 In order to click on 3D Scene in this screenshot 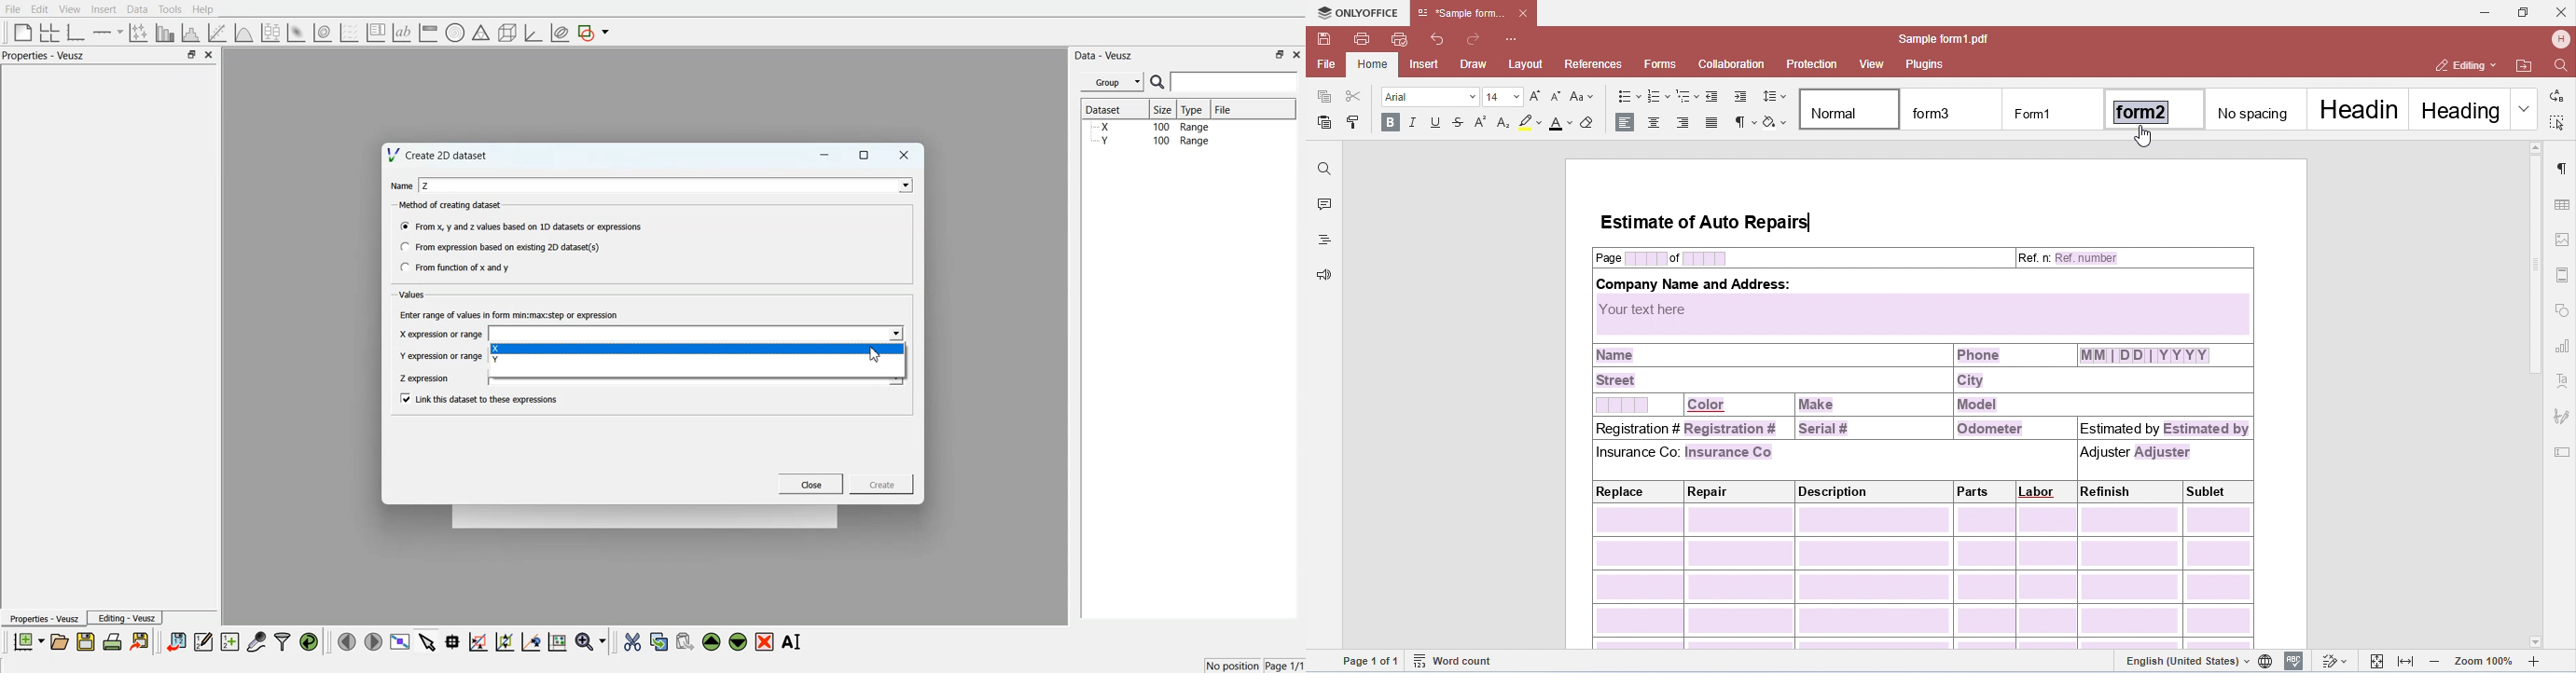, I will do `click(508, 33)`.